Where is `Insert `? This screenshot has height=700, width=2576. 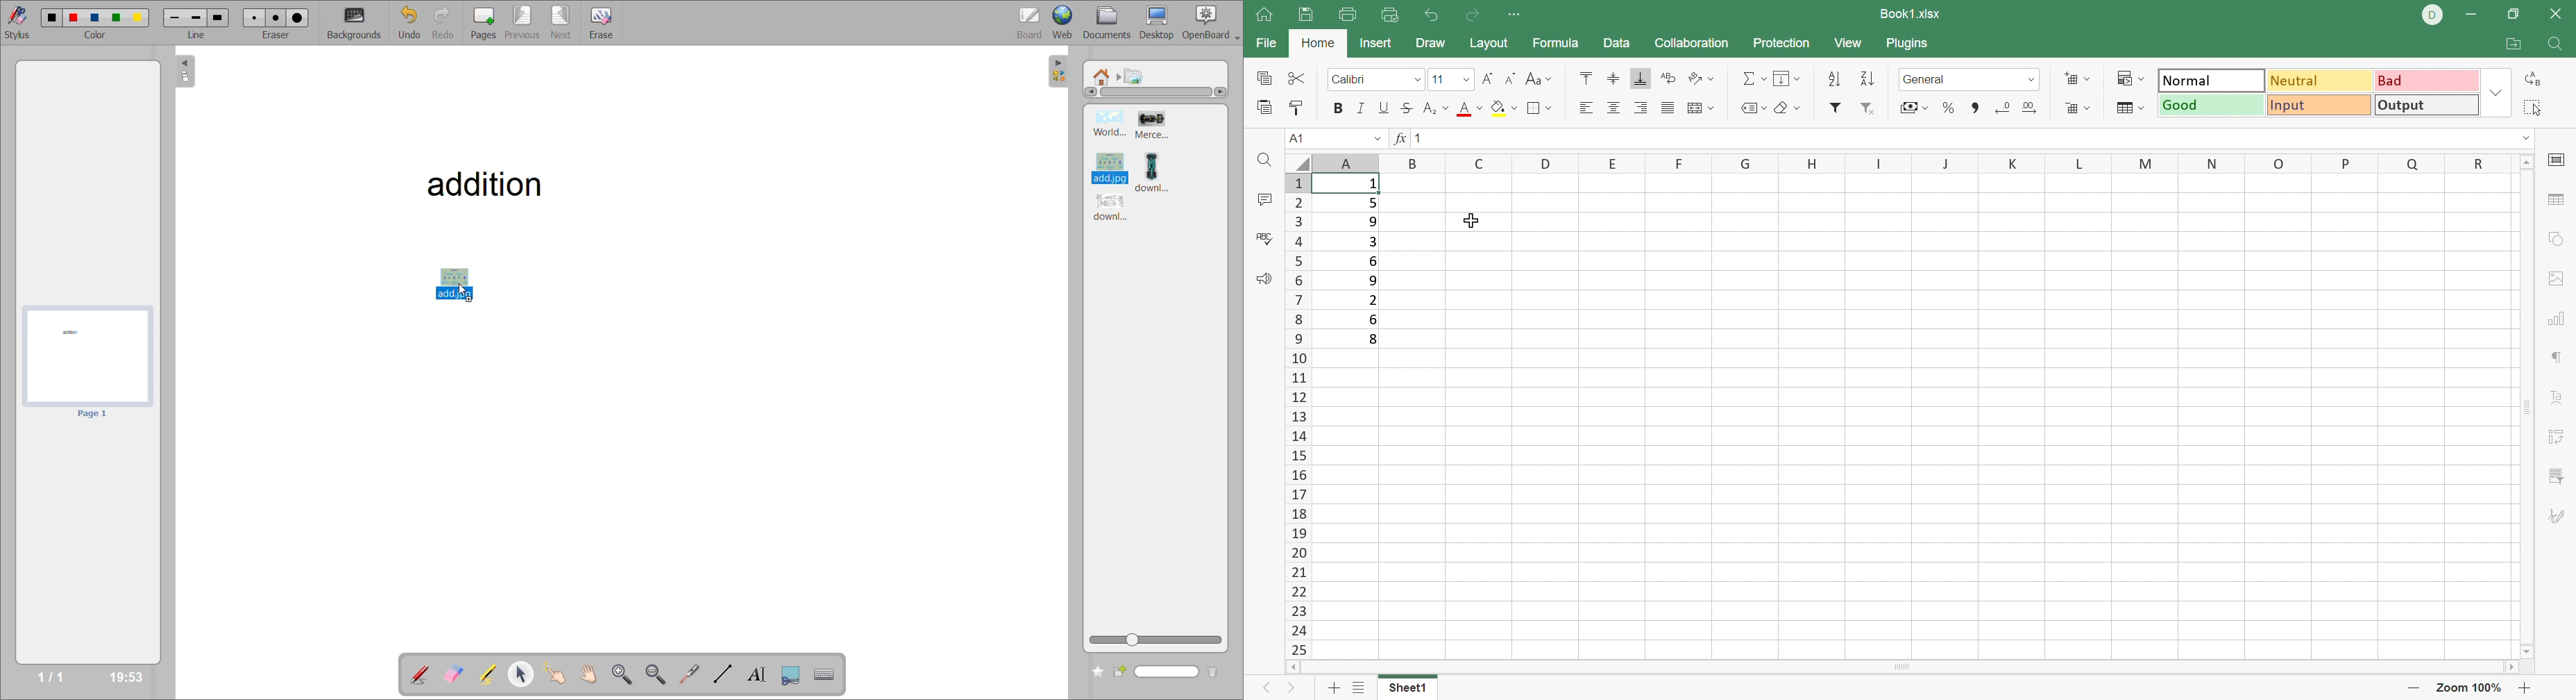
Insert  is located at coordinates (2078, 78).